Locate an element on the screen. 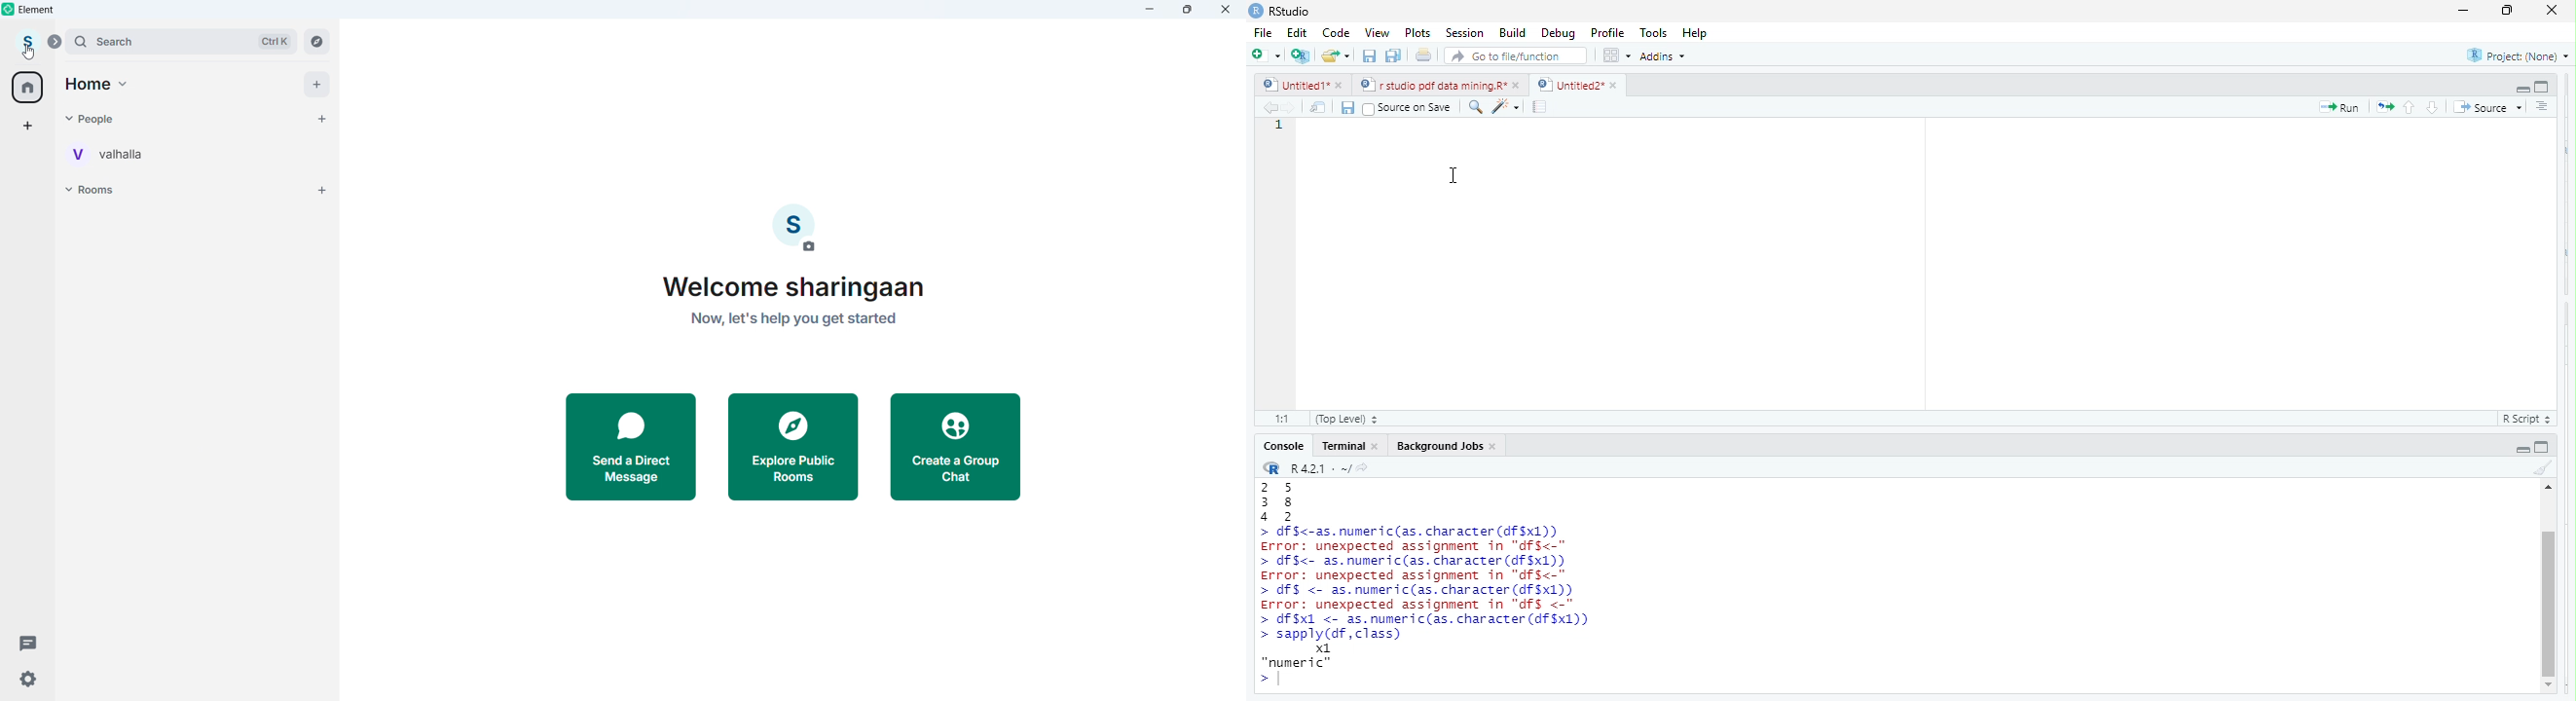 This screenshot has width=2576, height=728. close is located at coordinates (1617, 84).